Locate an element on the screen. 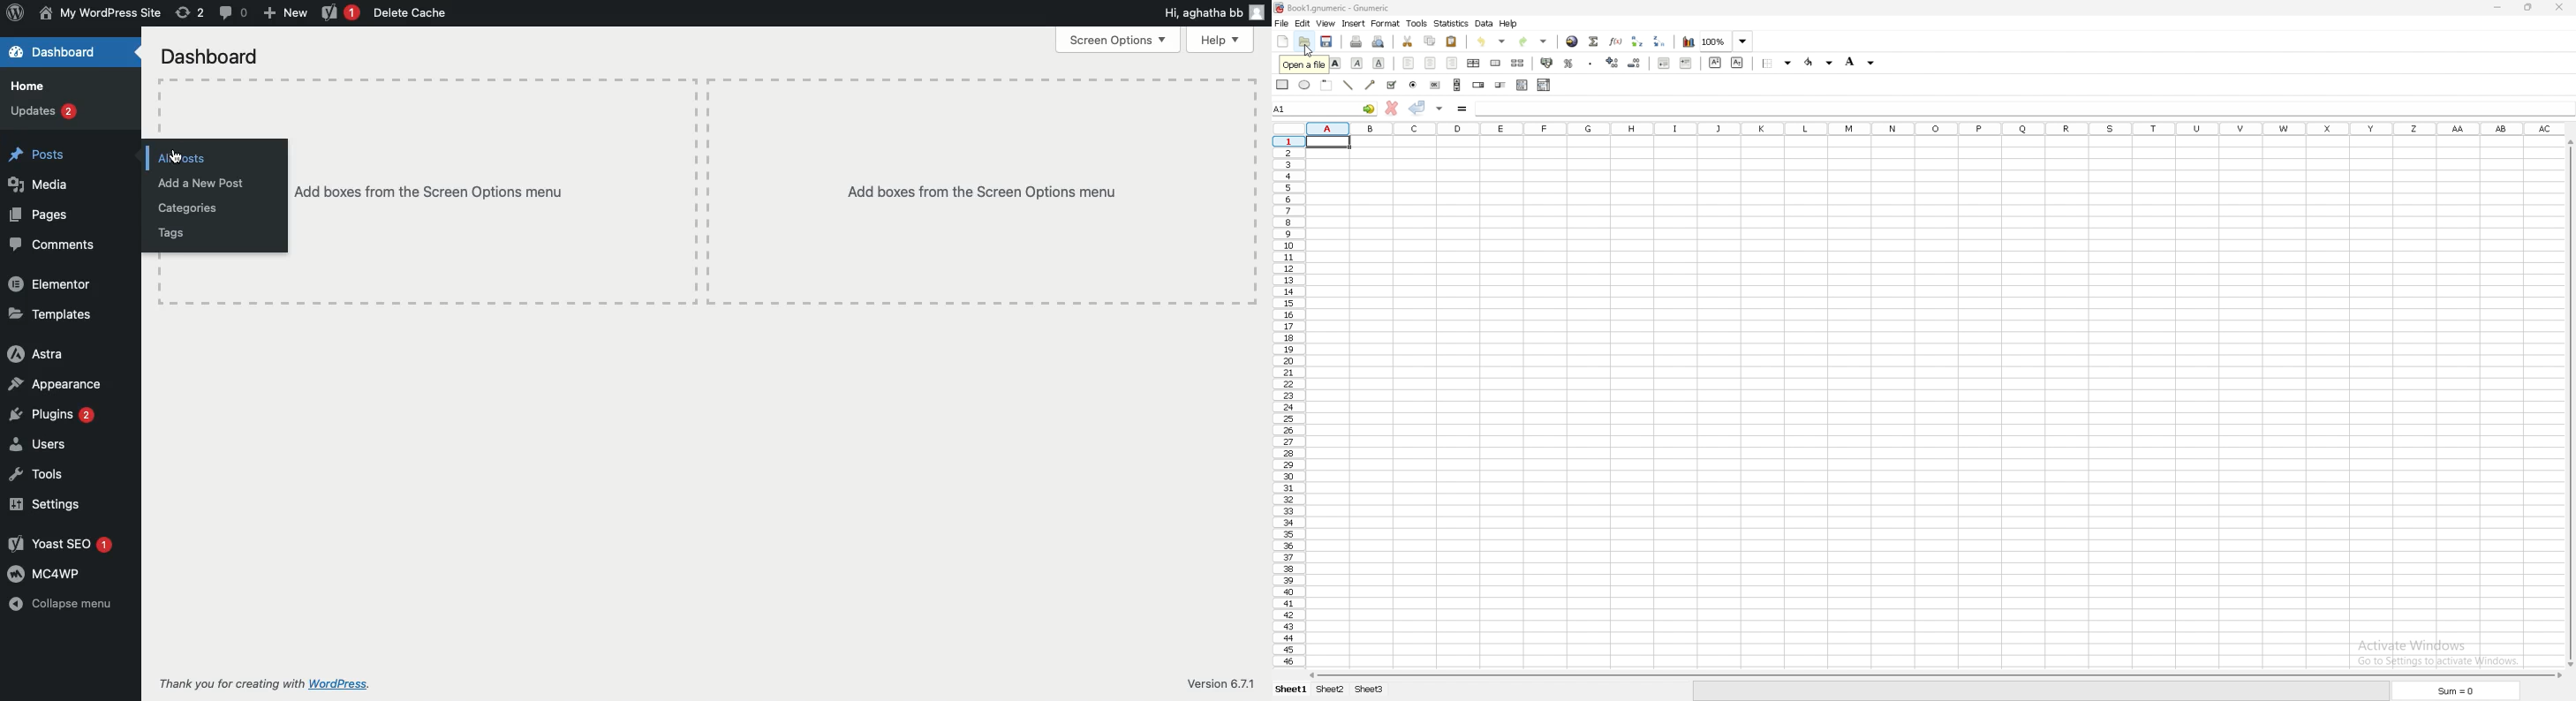 This screenshot has height=728, width=2576. print preview is located at coordinates (1380, 42).